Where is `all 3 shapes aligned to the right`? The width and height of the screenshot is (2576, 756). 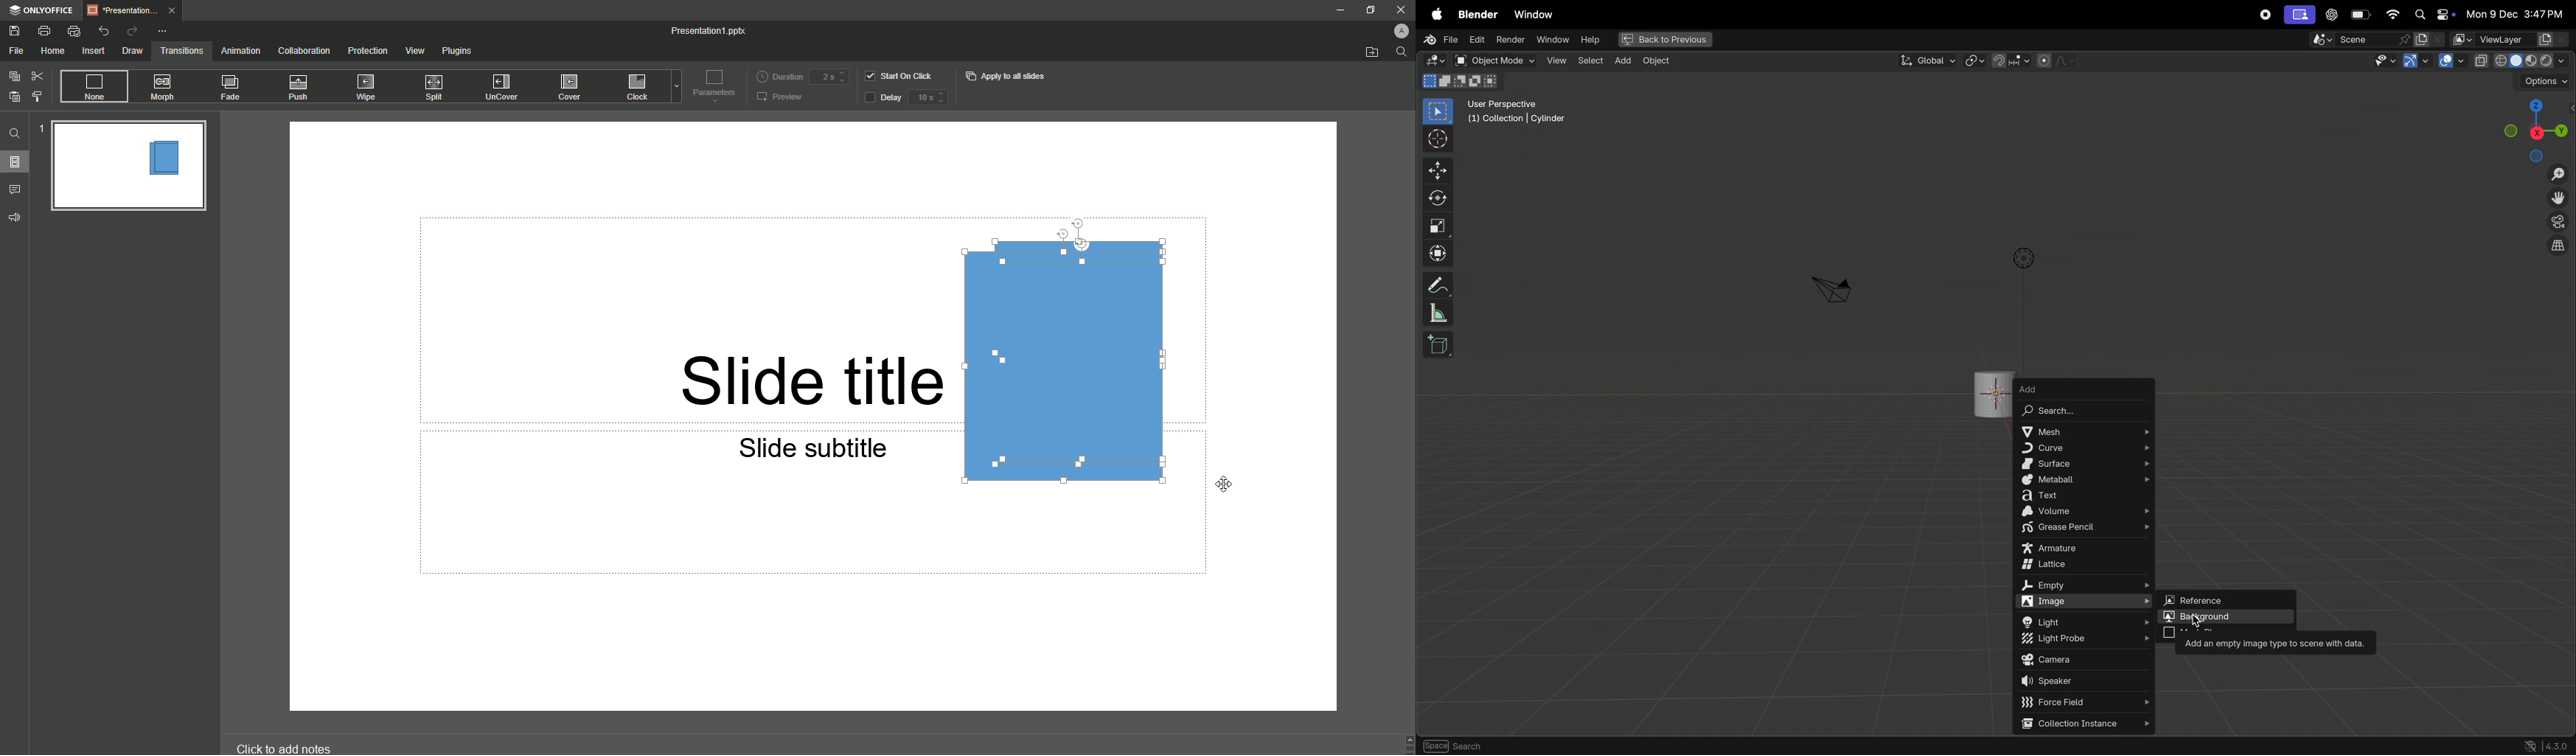 all 3 shapes aligned to the right is located at coordinates (1069, 355).